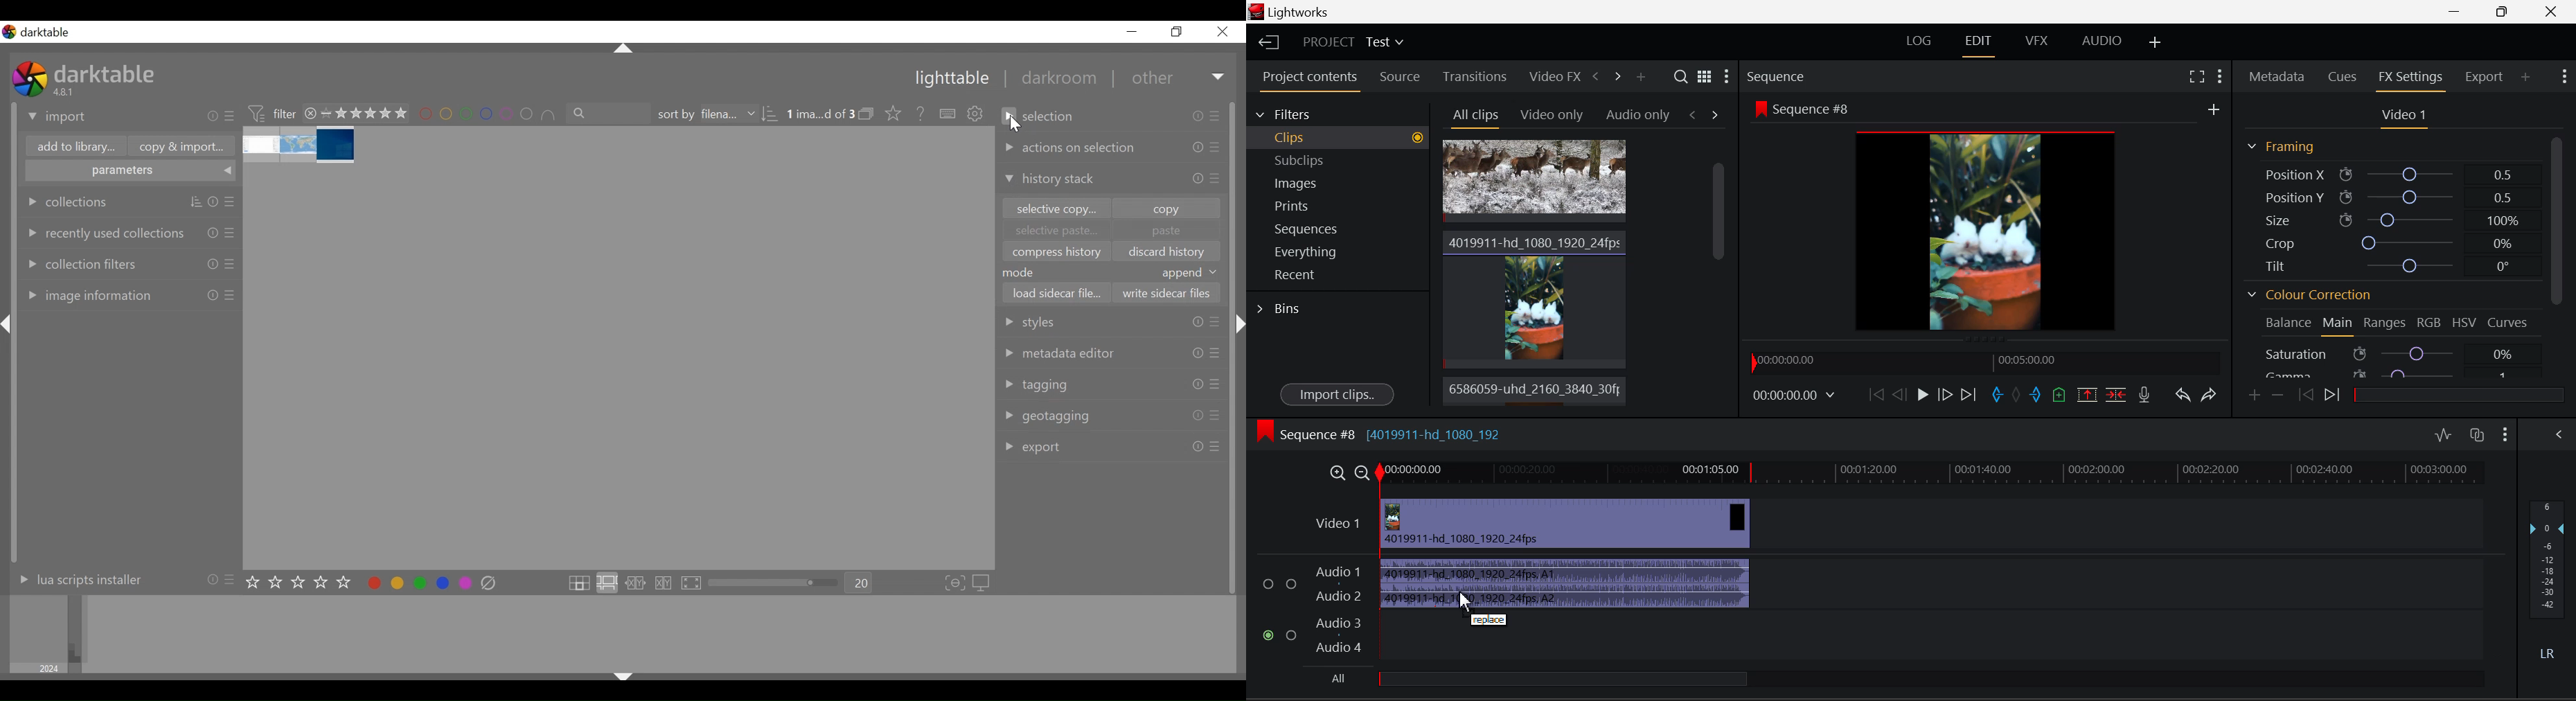 This screenshot has width=2576, height=728. Describe the element at coordinates (1337, 393) in the screenshot. I see `Import clips` at that location.